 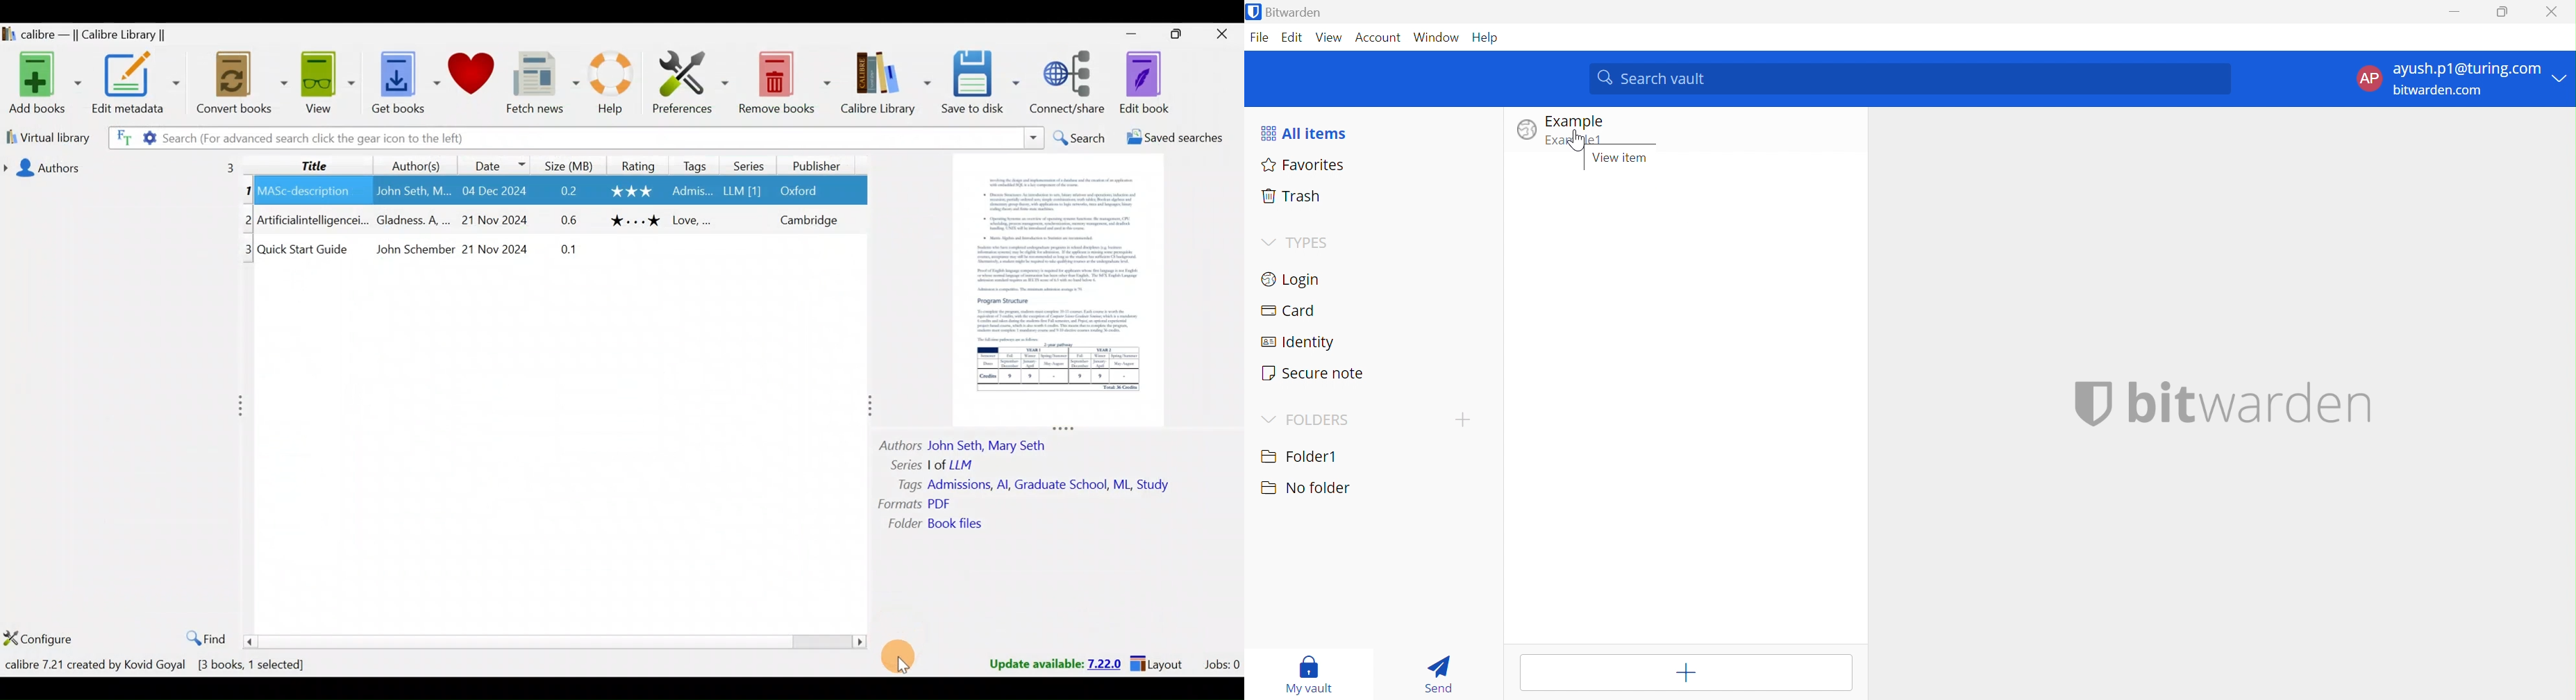 I want to click on , so click(x=502, y=249).